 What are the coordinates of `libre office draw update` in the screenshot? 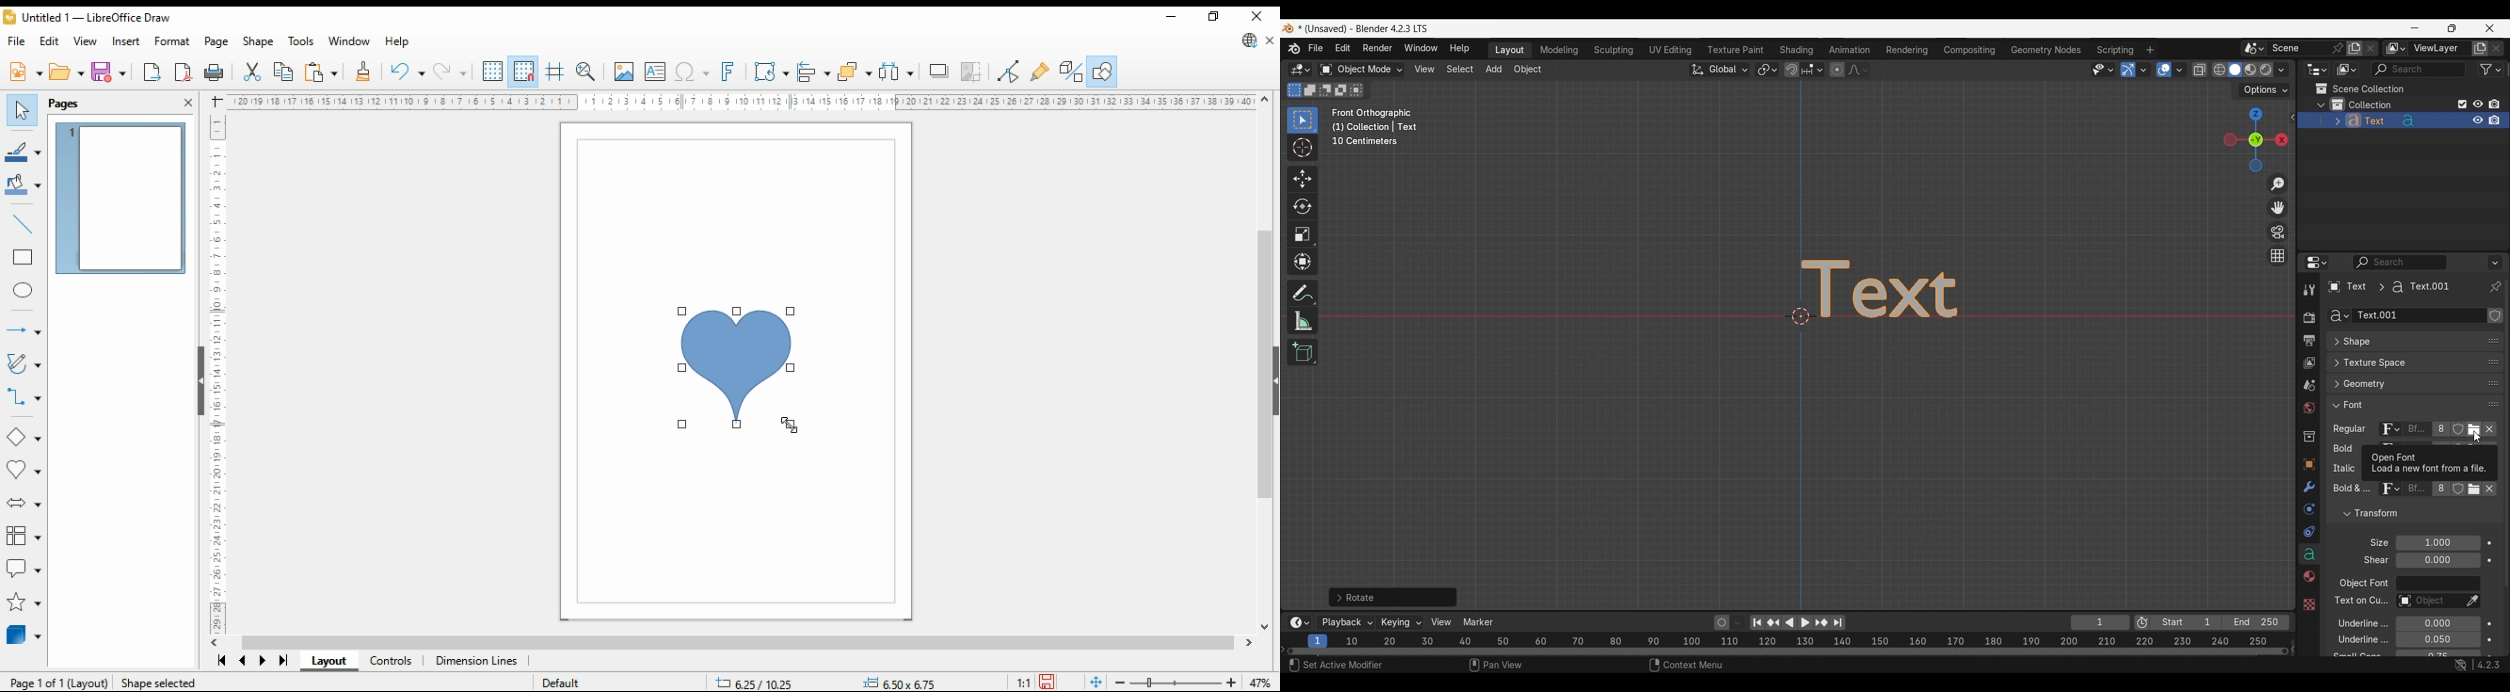 It's located at (1250, 40).